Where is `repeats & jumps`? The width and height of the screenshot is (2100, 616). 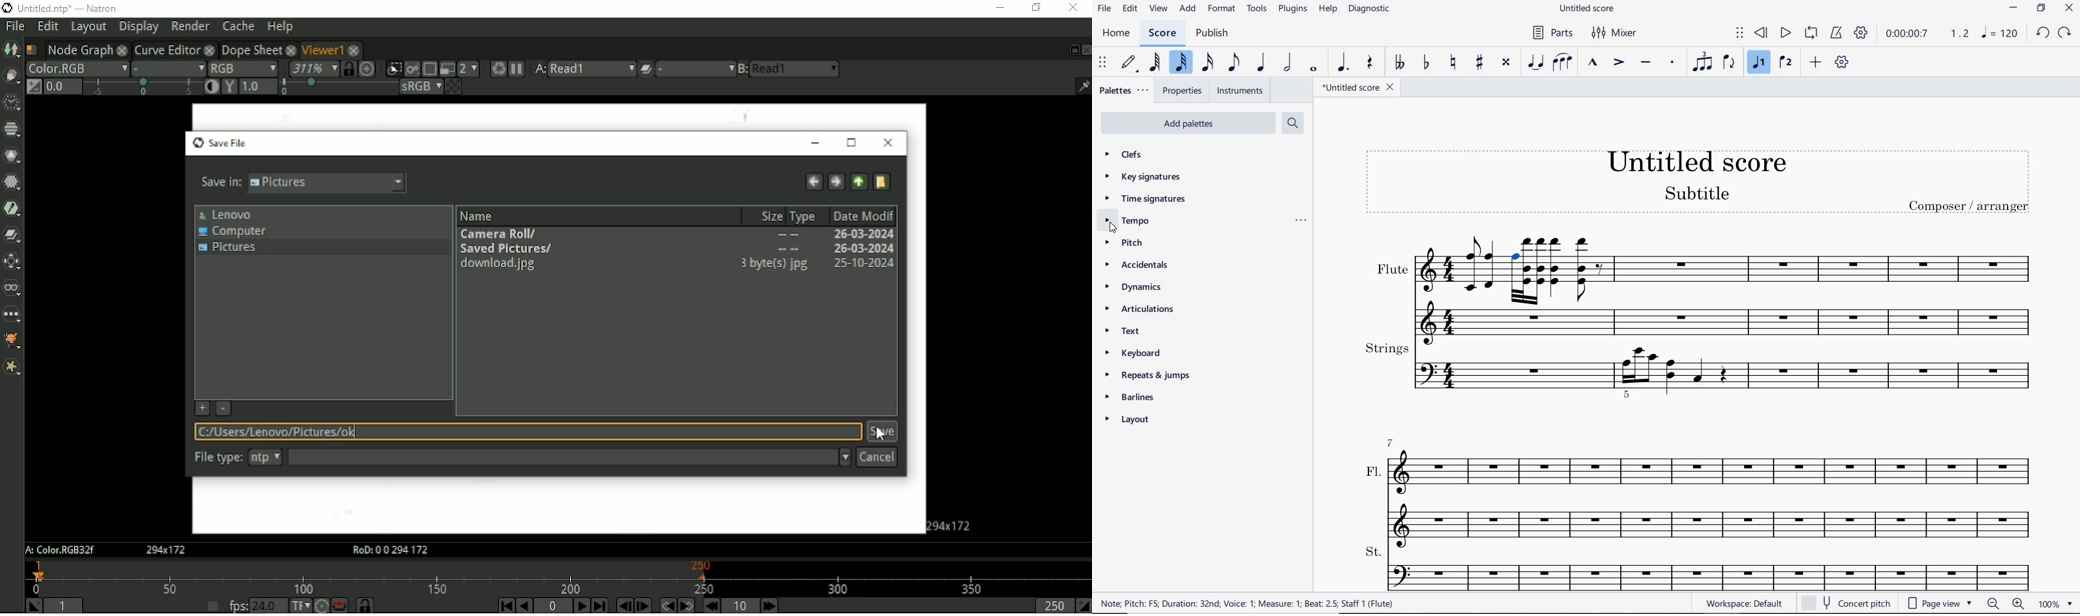 repeats & jumps is located at coordinates (1149, 375).